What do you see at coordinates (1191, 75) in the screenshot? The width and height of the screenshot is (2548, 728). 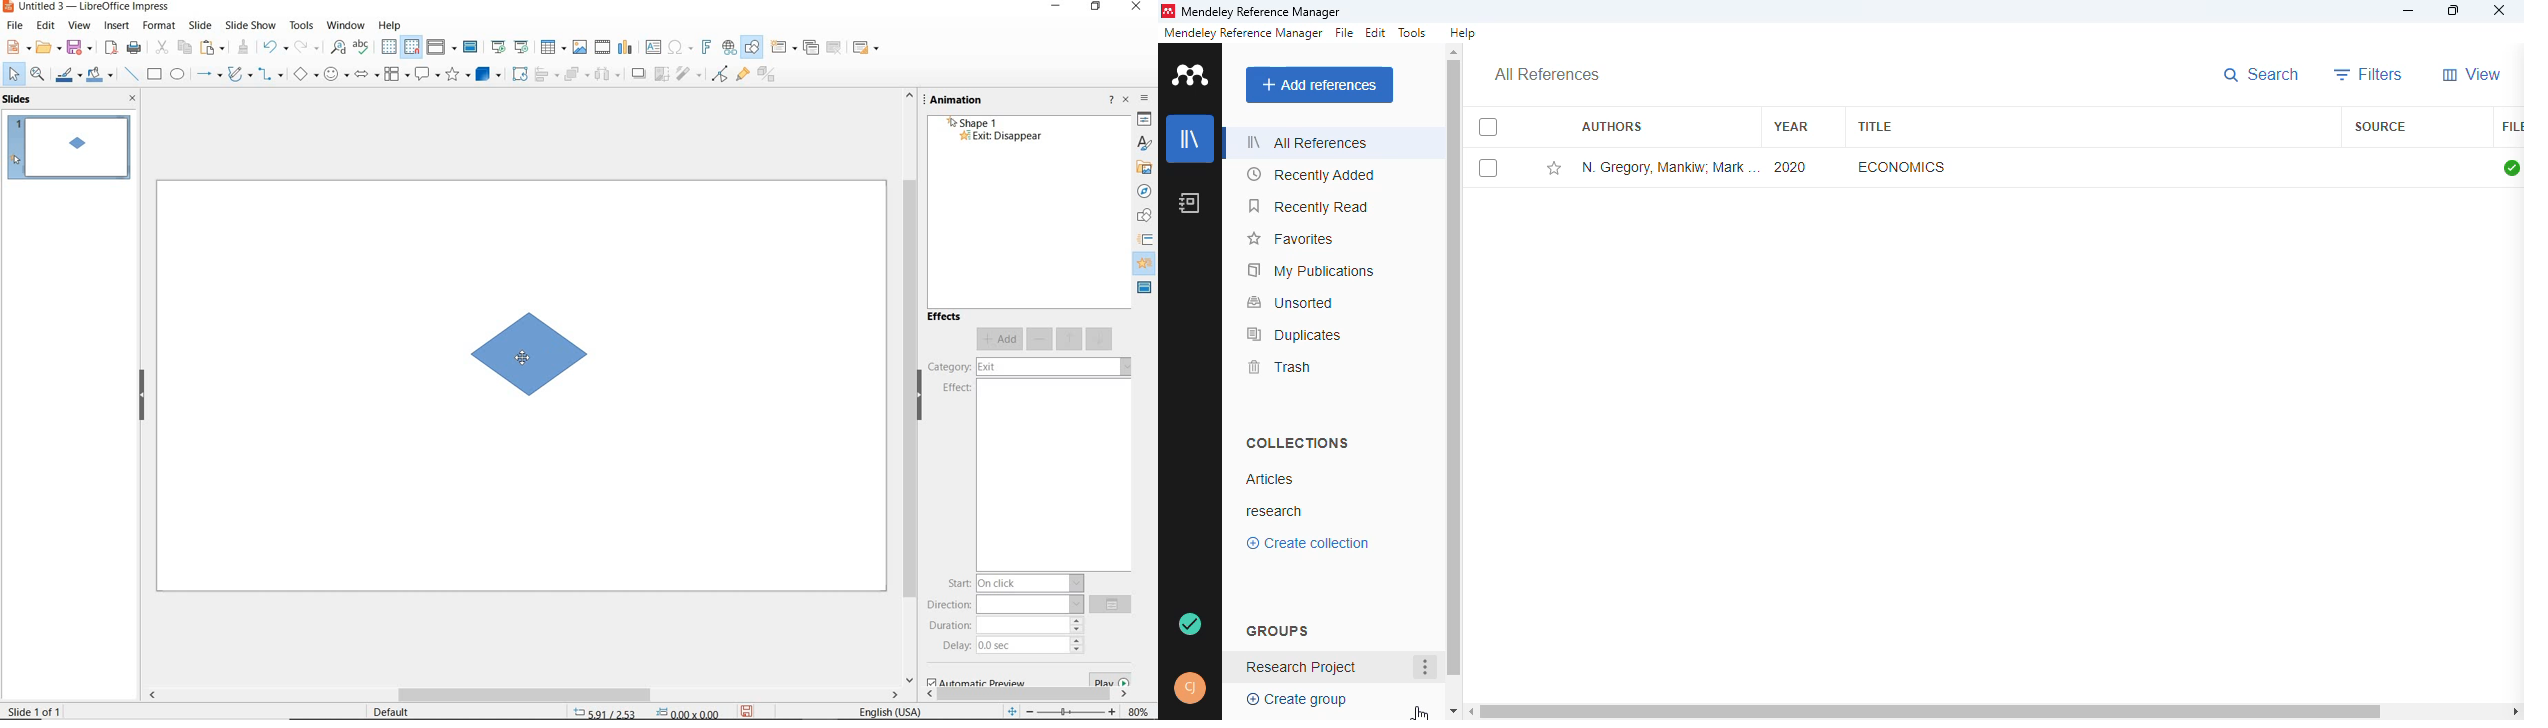 I see `logo` at bounding box center [1191, 75].